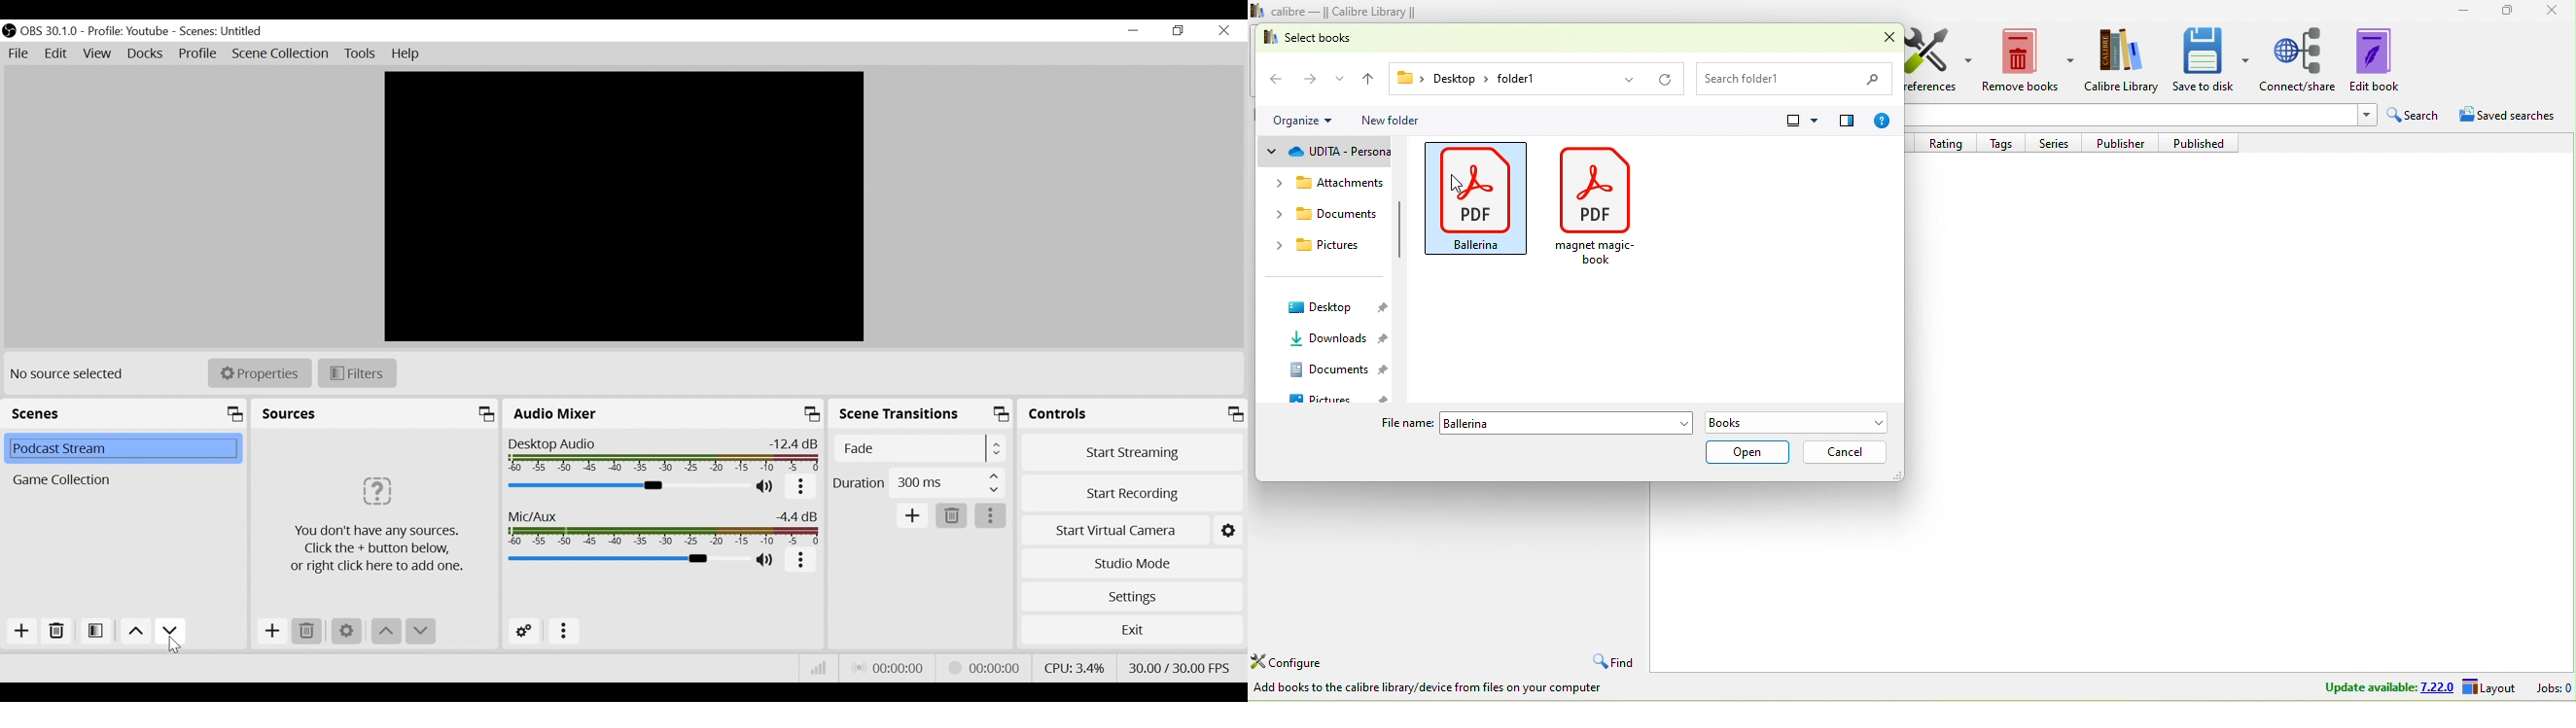 The width and height of the screenshot is (2576, 728). What do you see at coordinates (1477, 197) in the screenshot?
I see `ballerina` at bounding box center [1477, 197].